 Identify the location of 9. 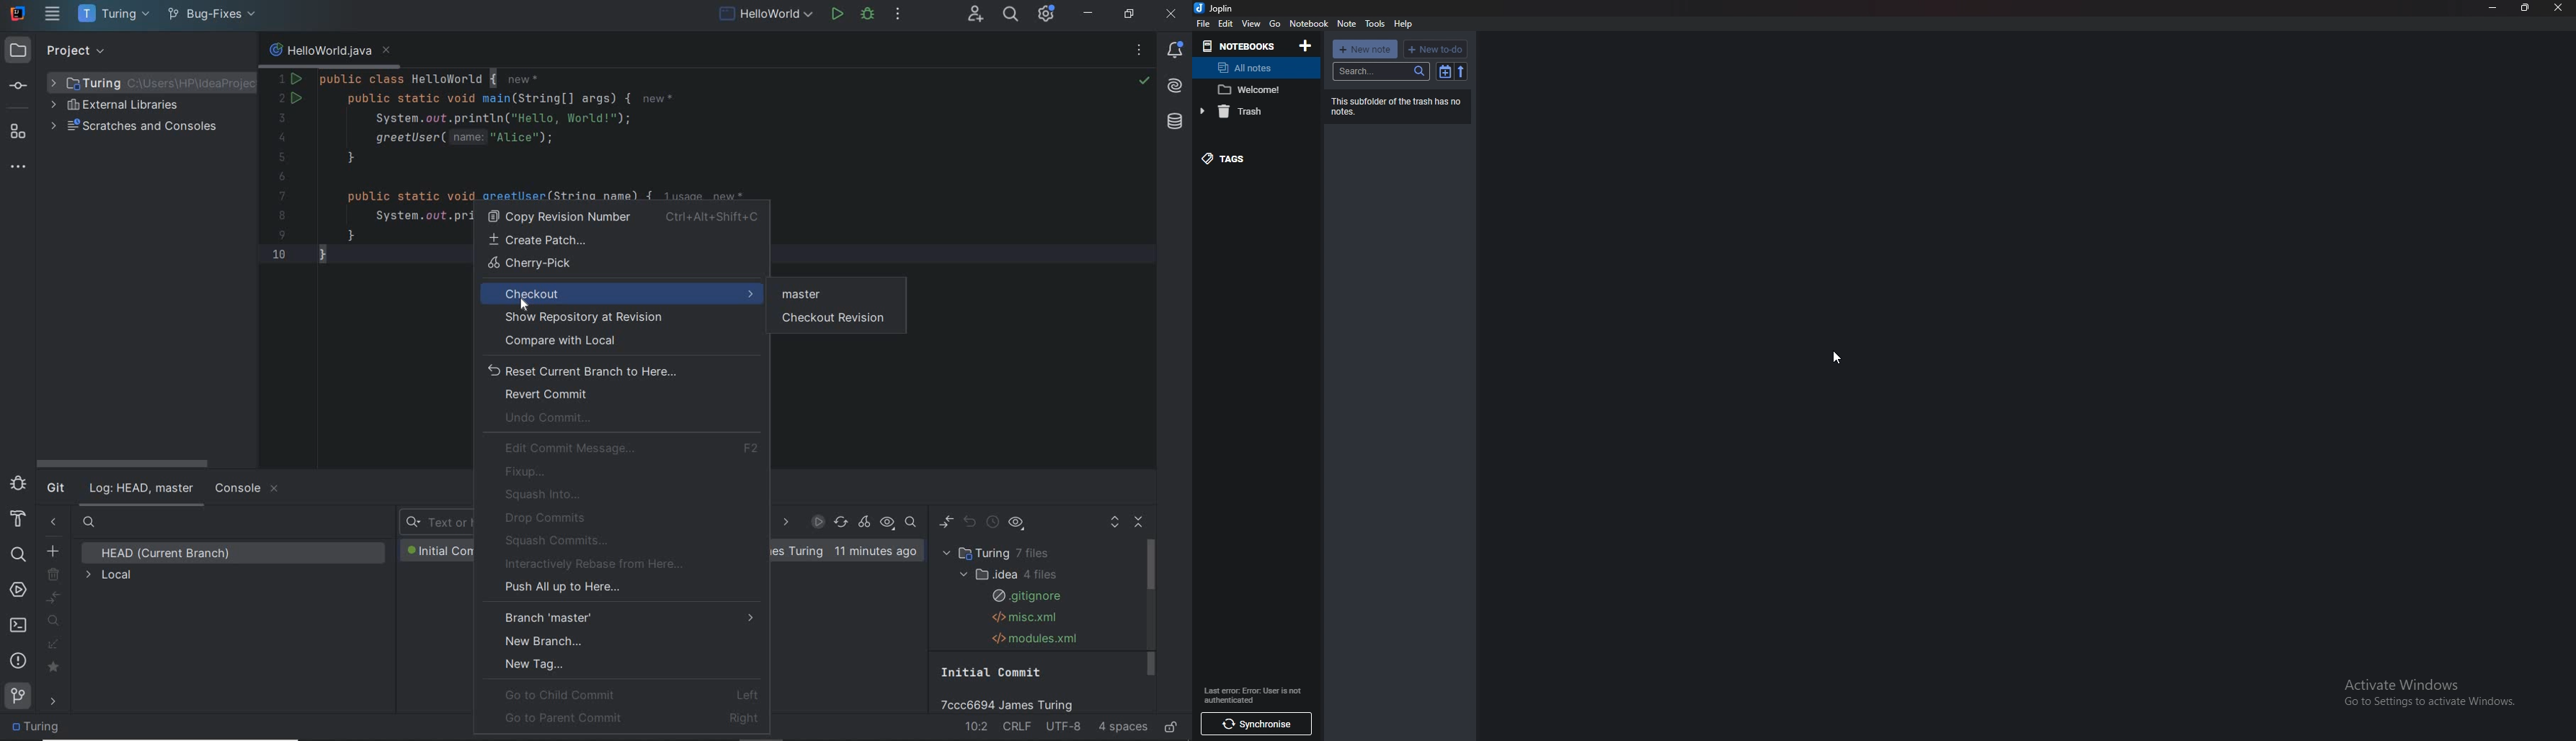
(282, 235).